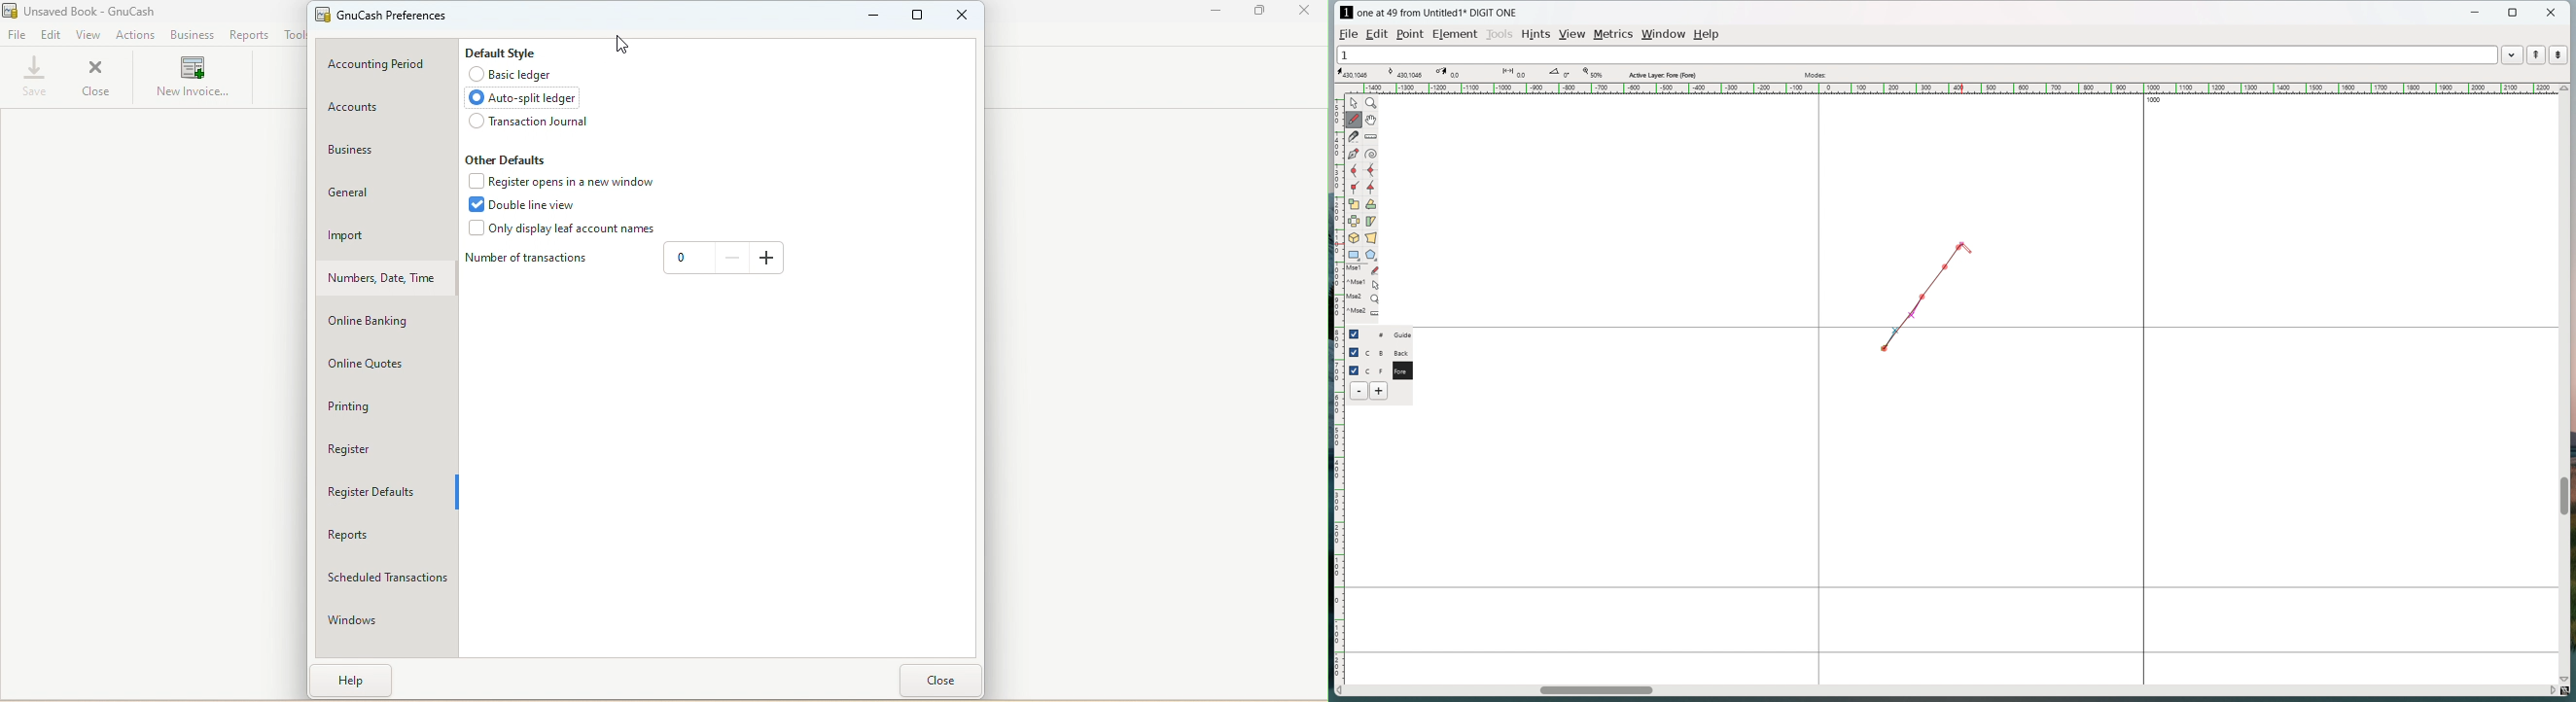 The height and width of the screenshot is (728, 2576). Describe the element at coordinates (2559, 55) in the screenshot. I see `show the next word in the word list` at that location.